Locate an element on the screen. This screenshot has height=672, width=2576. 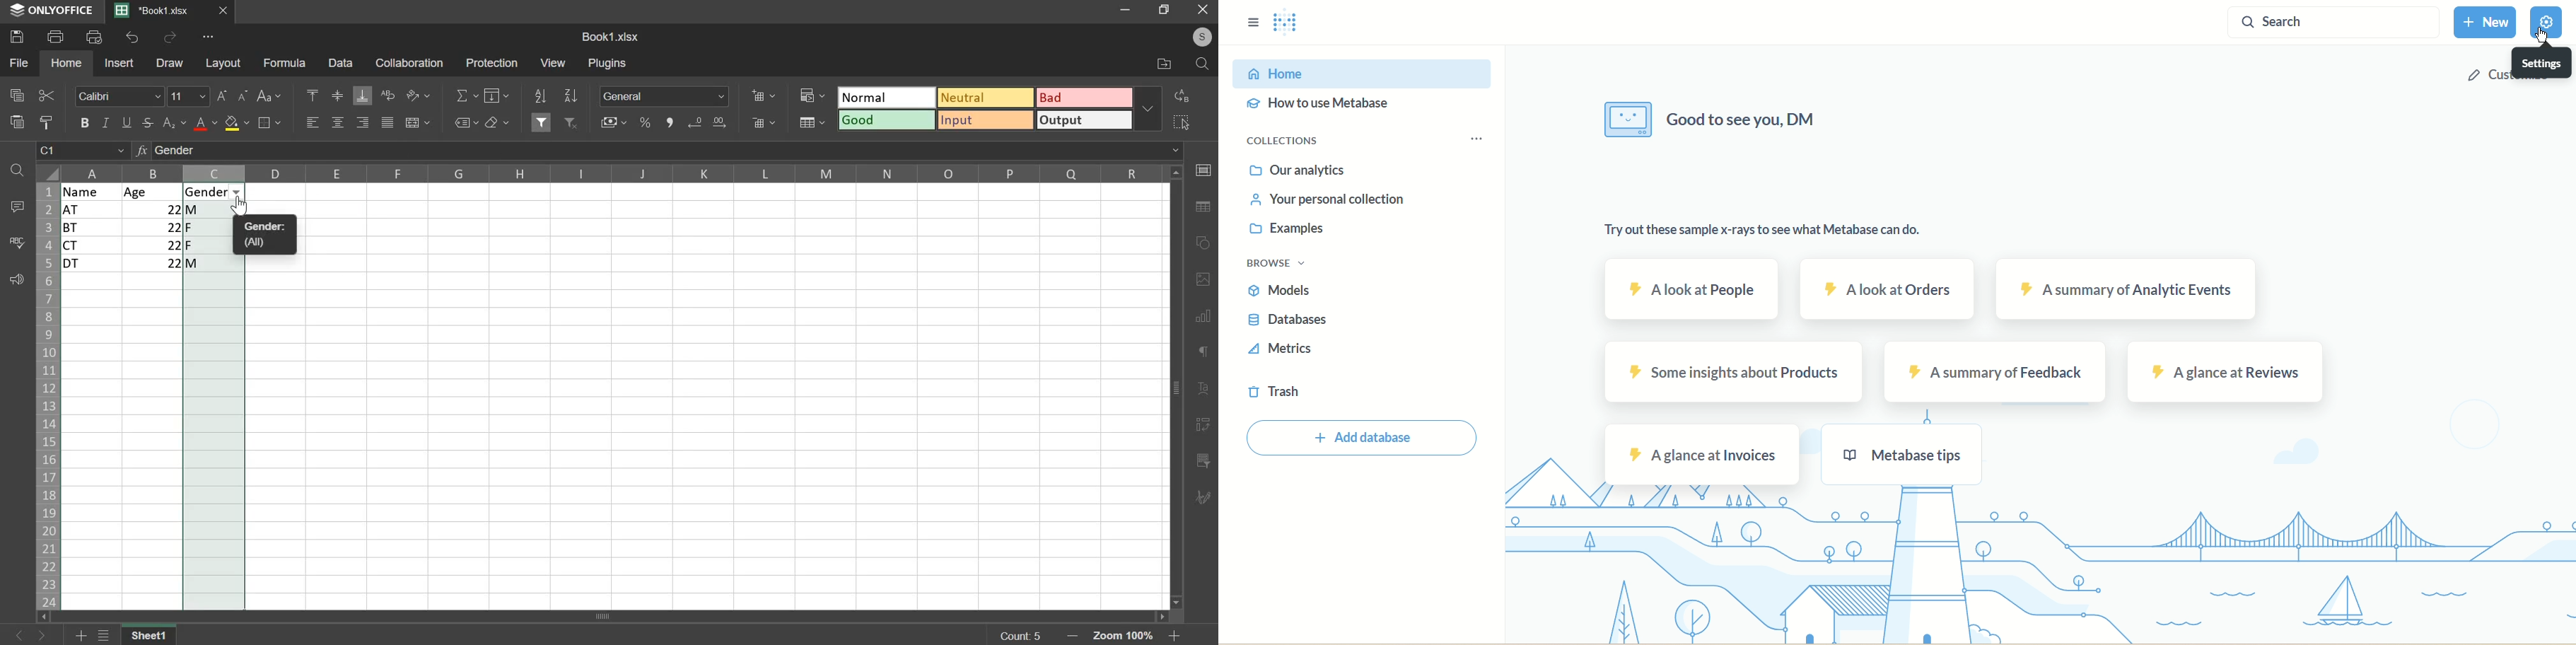
italic is located at coordinates (105, 122).